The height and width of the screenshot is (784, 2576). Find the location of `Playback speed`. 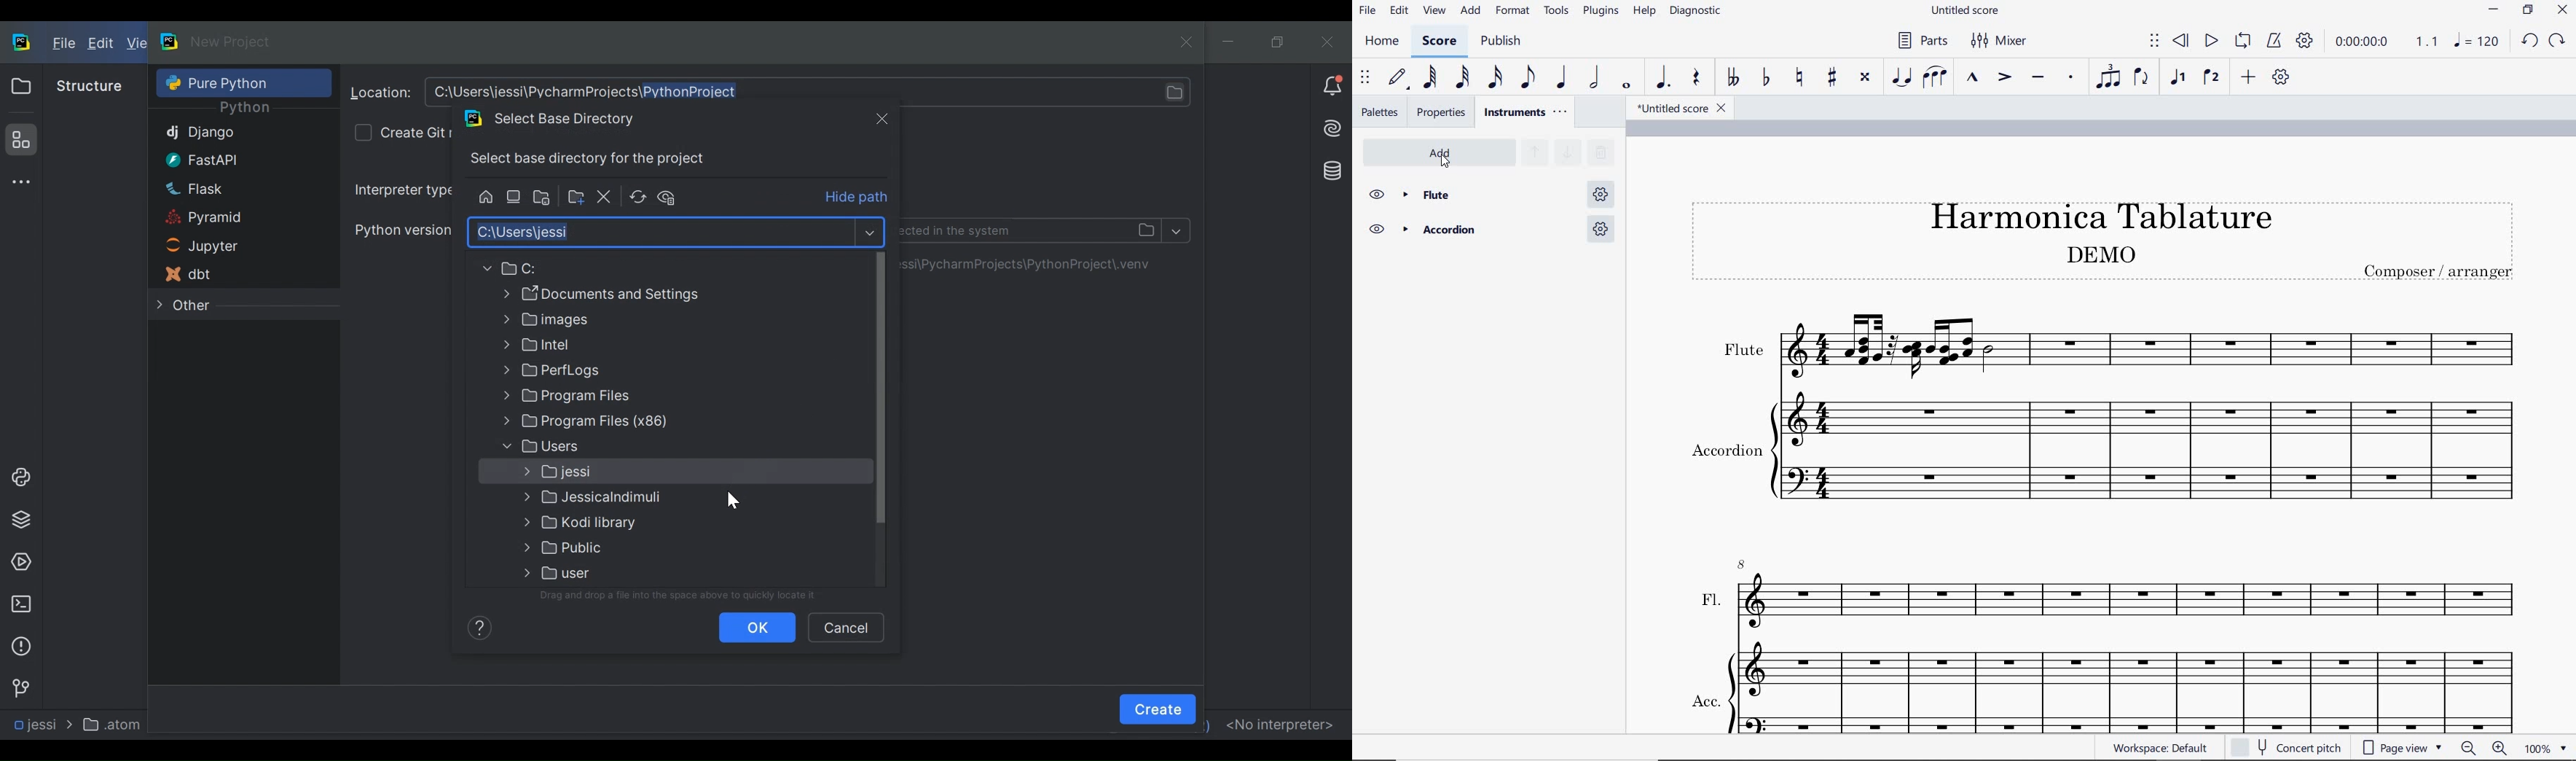

Playback speed is located at coordinates (2428, 41).